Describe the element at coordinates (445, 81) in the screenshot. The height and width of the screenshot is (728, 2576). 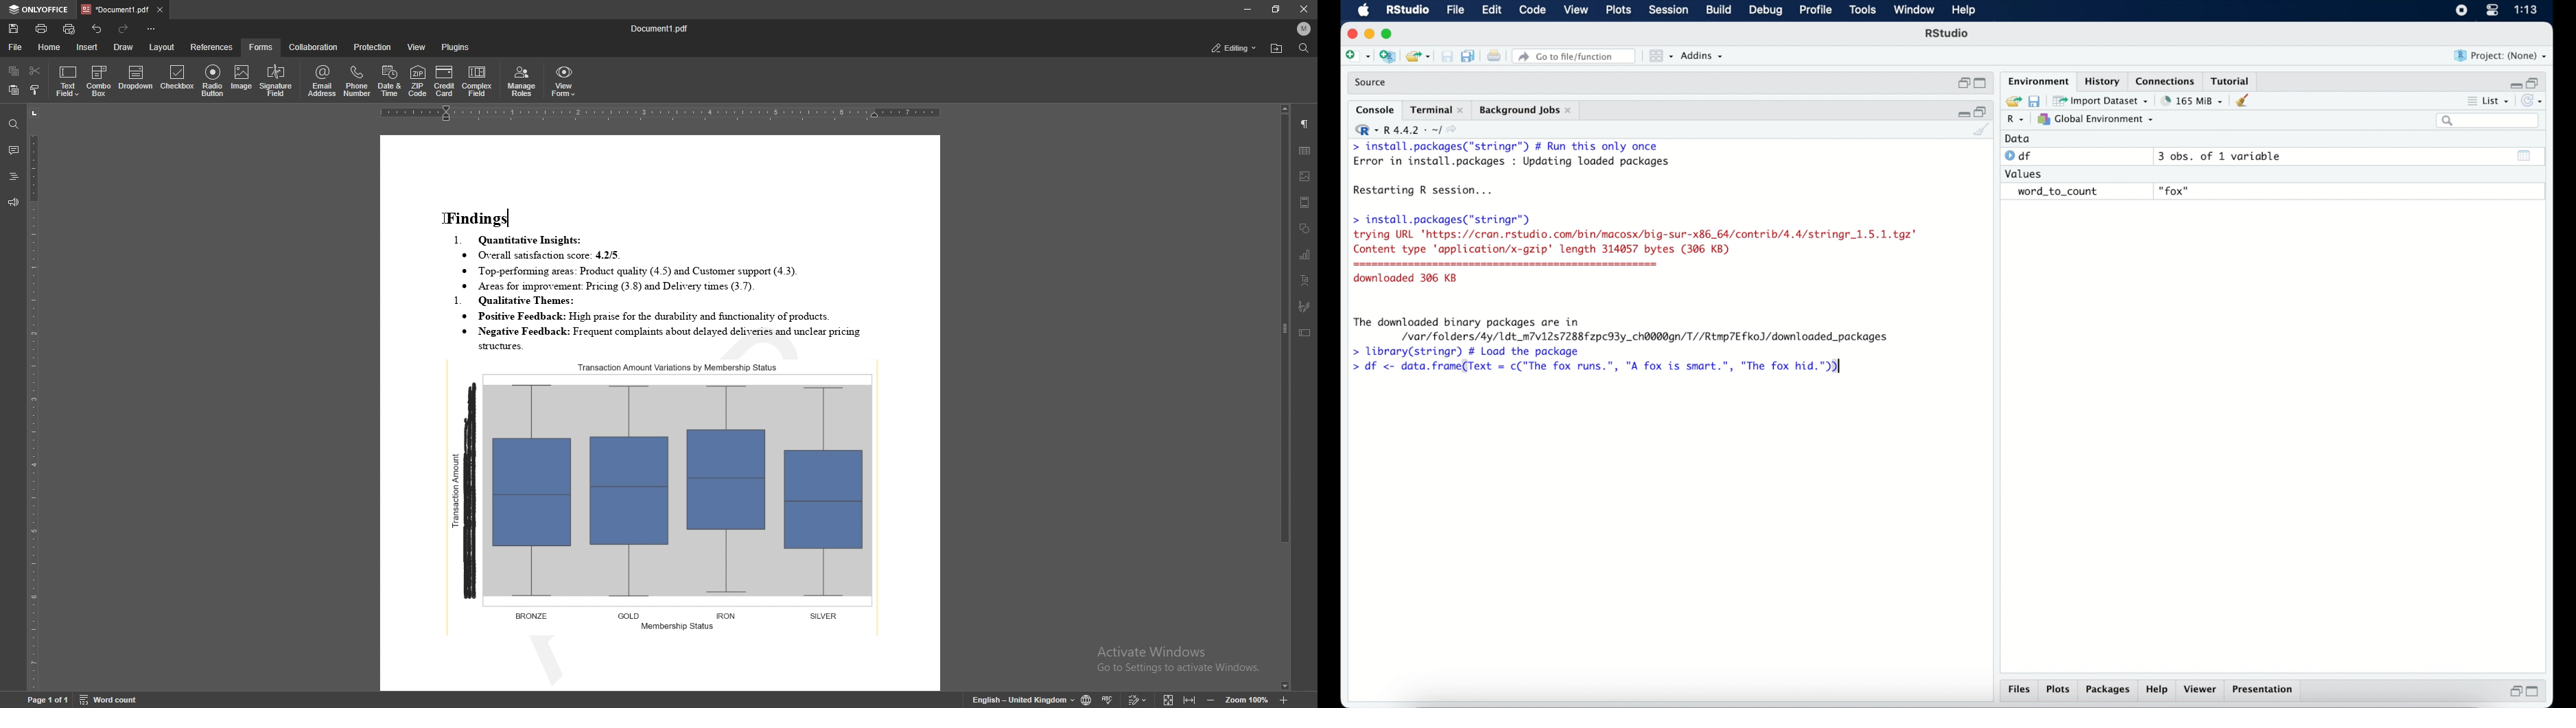
I see `credit card` at that location.